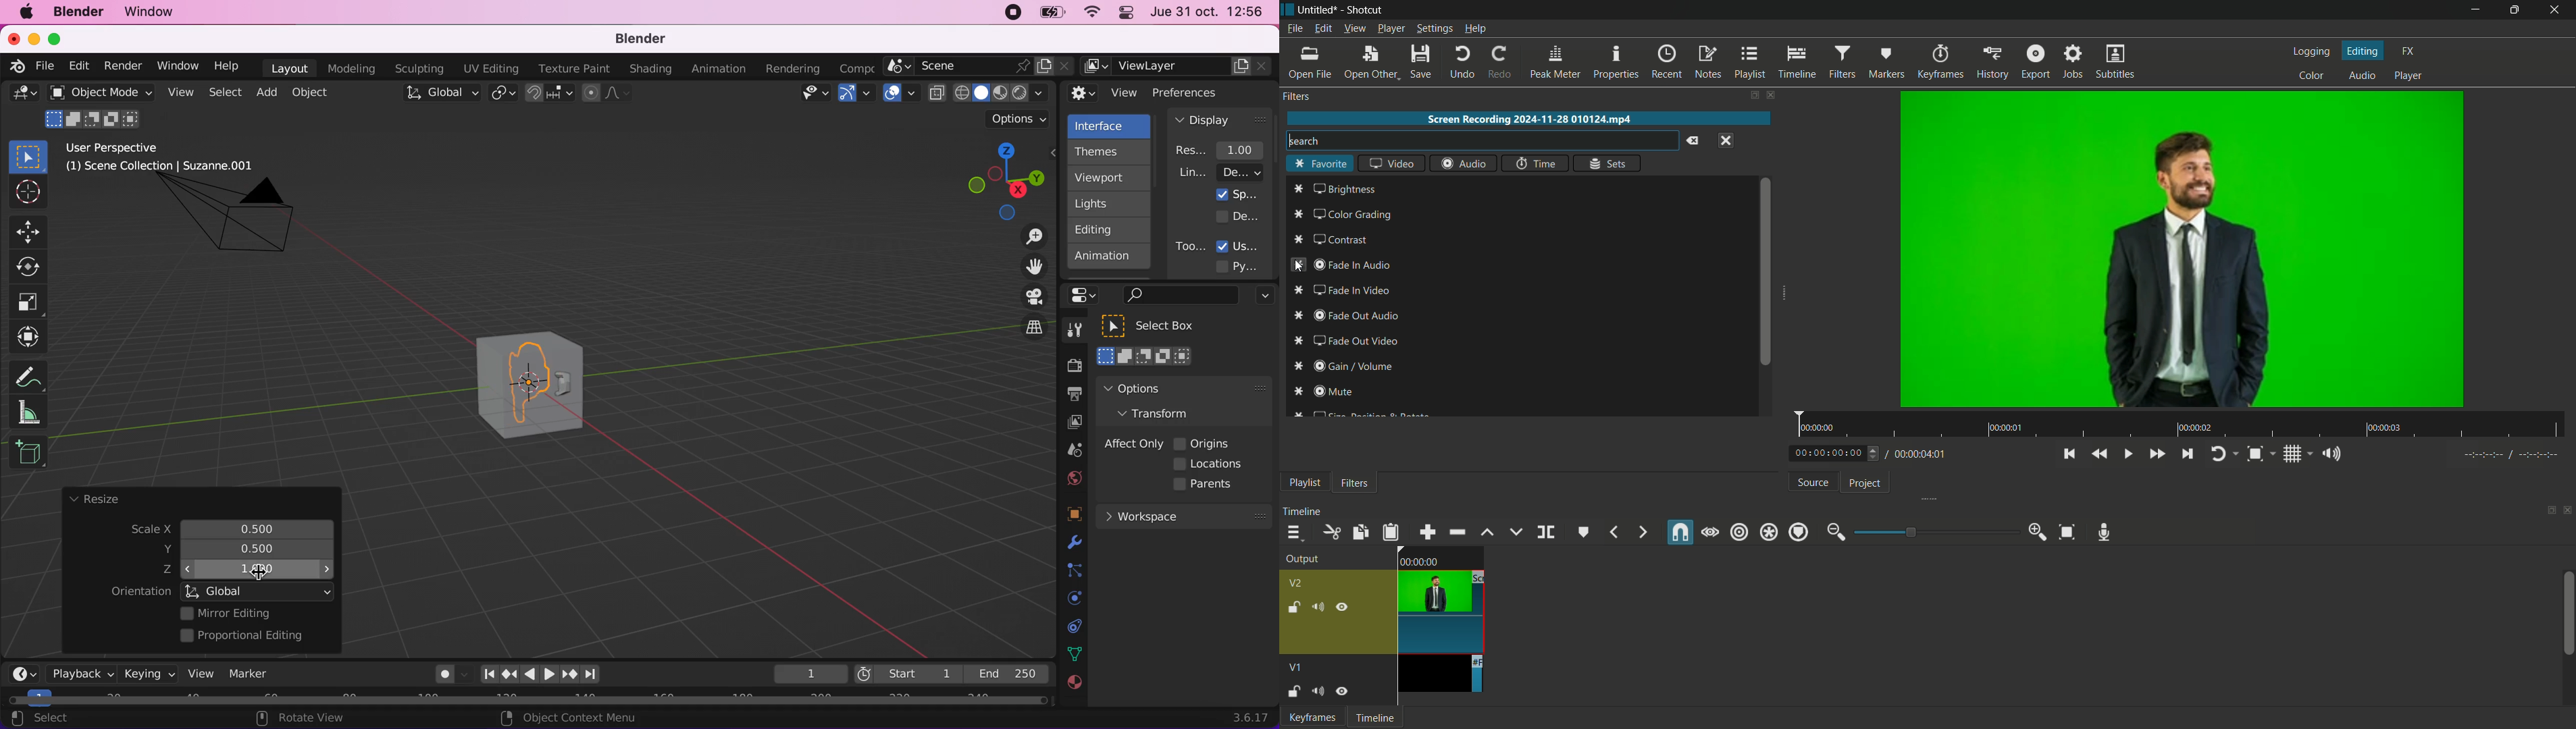  Describe the element at coordinates (1360, 532) in the screenshot. I see `copy` at that location.